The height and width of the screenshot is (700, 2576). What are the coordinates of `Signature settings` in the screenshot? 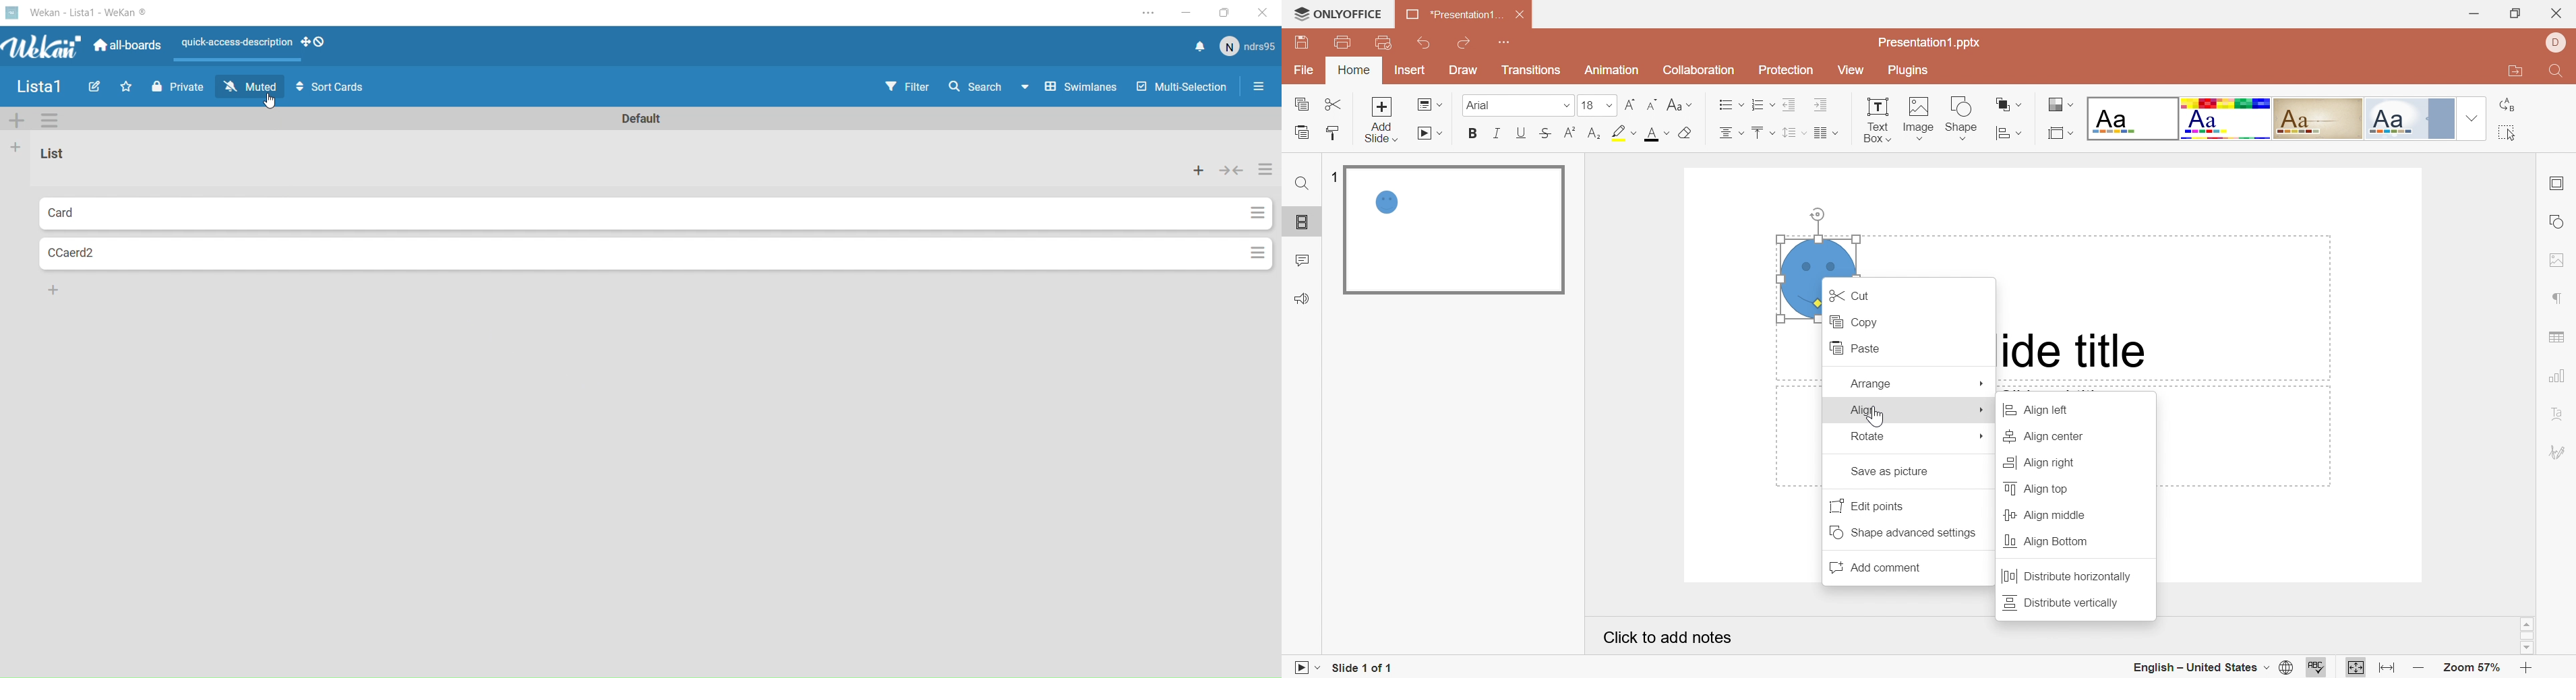 It's located at (2558, 450).